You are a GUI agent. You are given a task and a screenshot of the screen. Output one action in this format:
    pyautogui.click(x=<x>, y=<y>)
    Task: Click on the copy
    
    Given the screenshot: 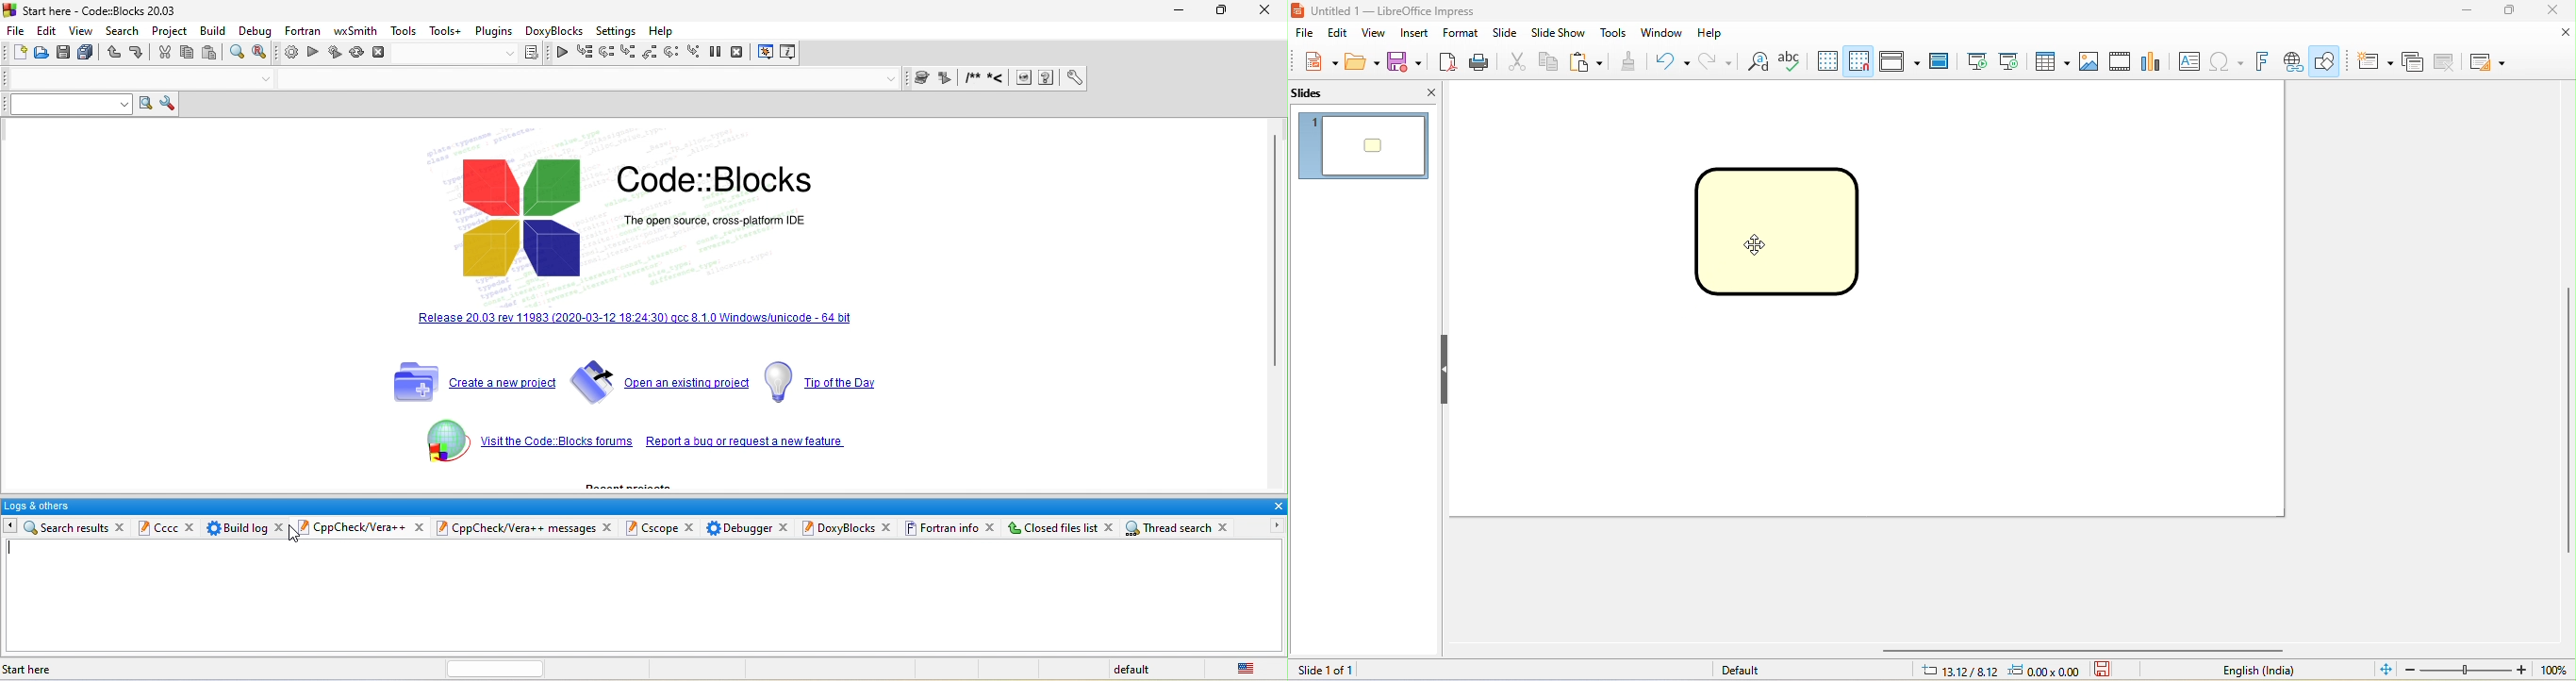 What is the action you would take?
    pyautogui.click(x=1548, y=60)
    